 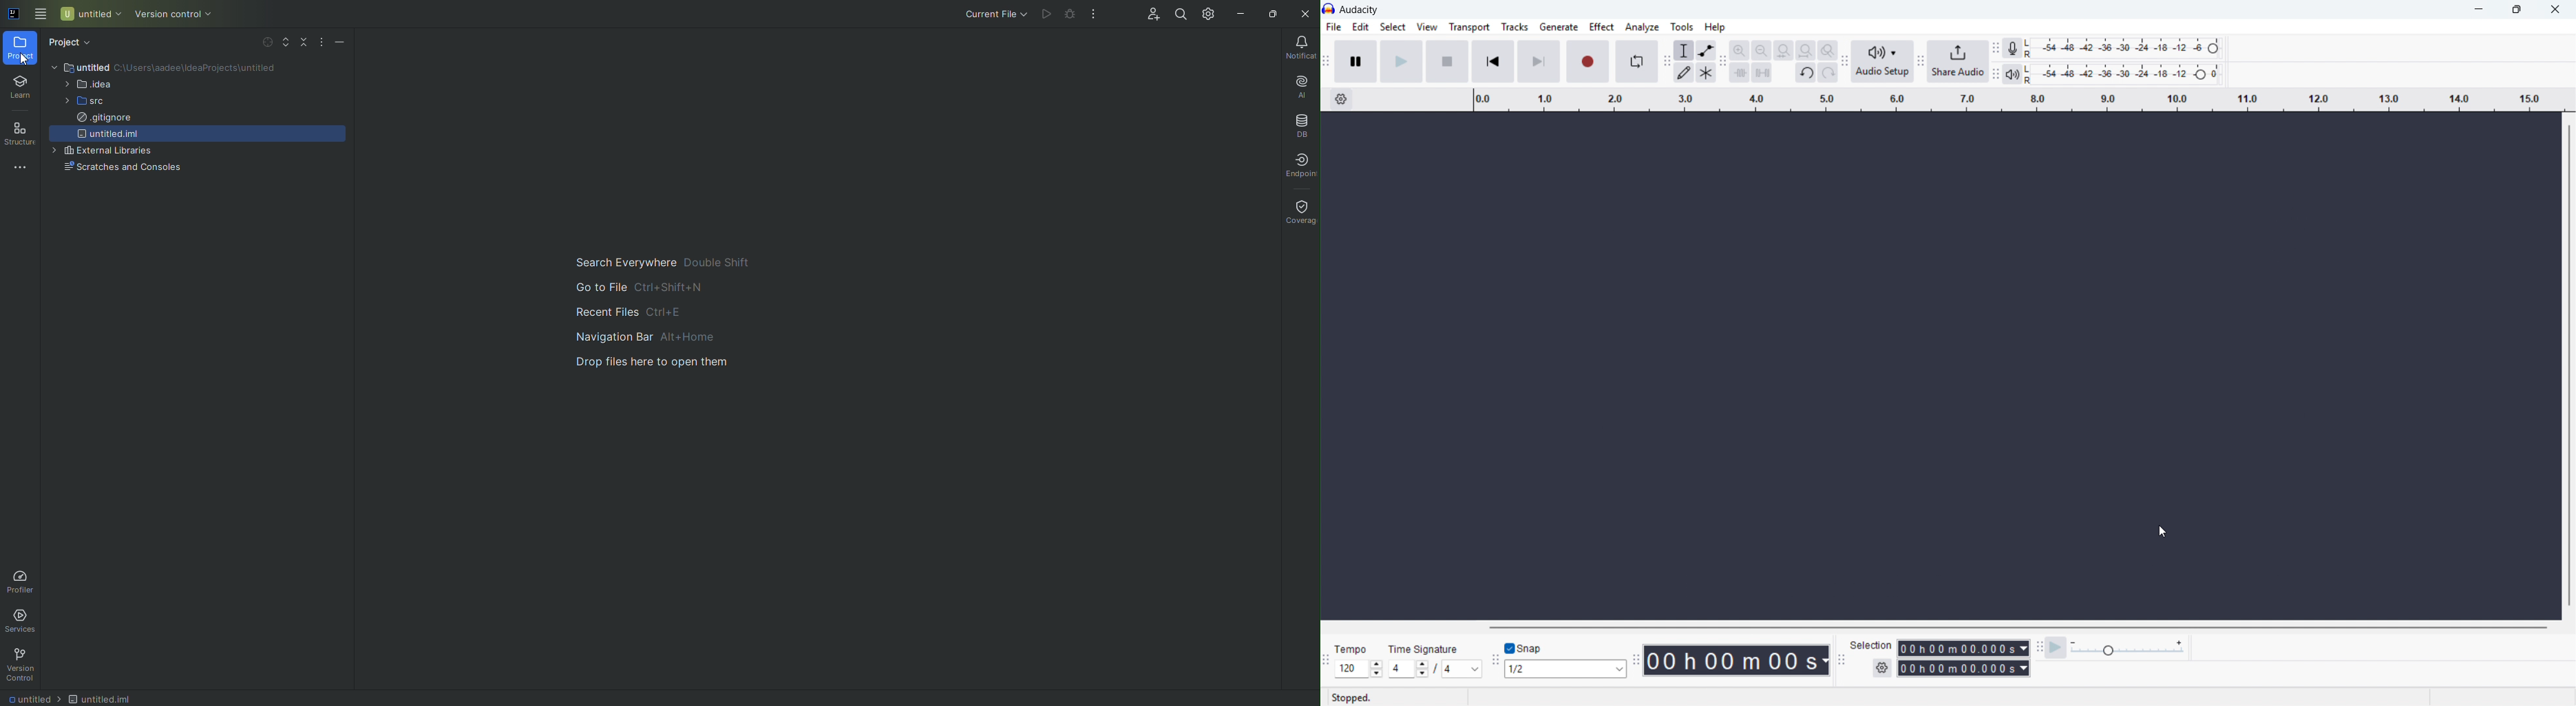 What do you see at coordinates (1706, 50) in the screenshot?
I see `envelop tool` at bounding box center [1706, 50].